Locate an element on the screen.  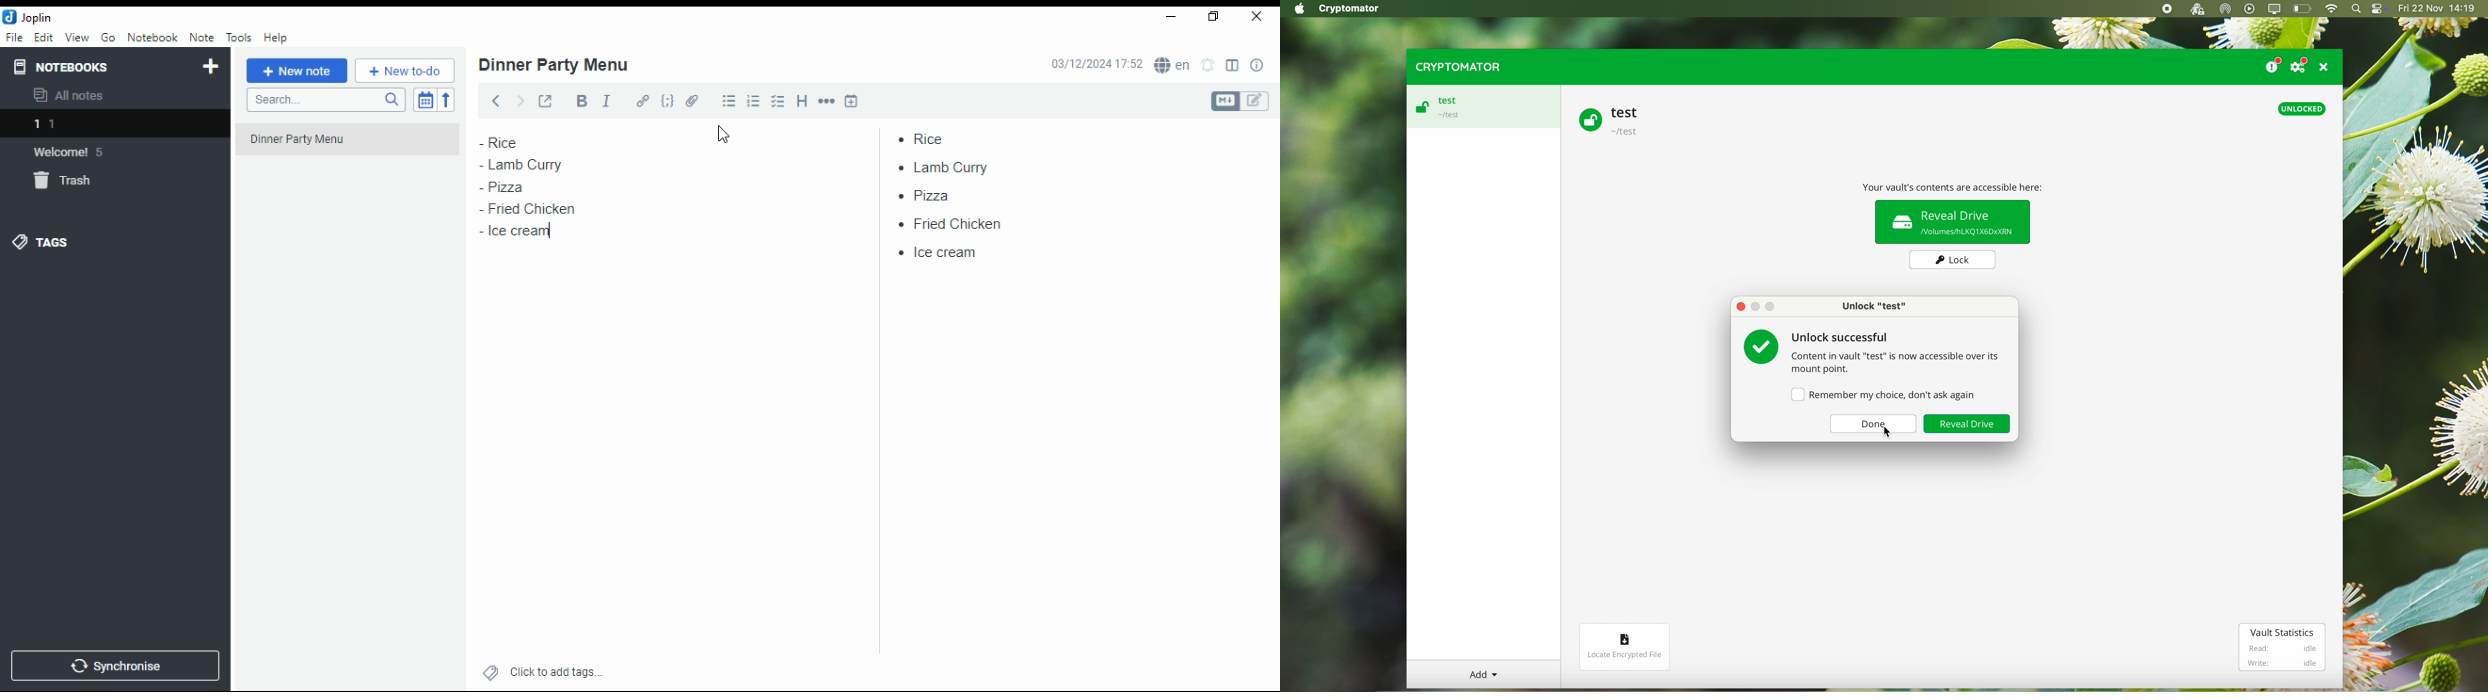
toggle external editing is located at coordinates (545, 101).